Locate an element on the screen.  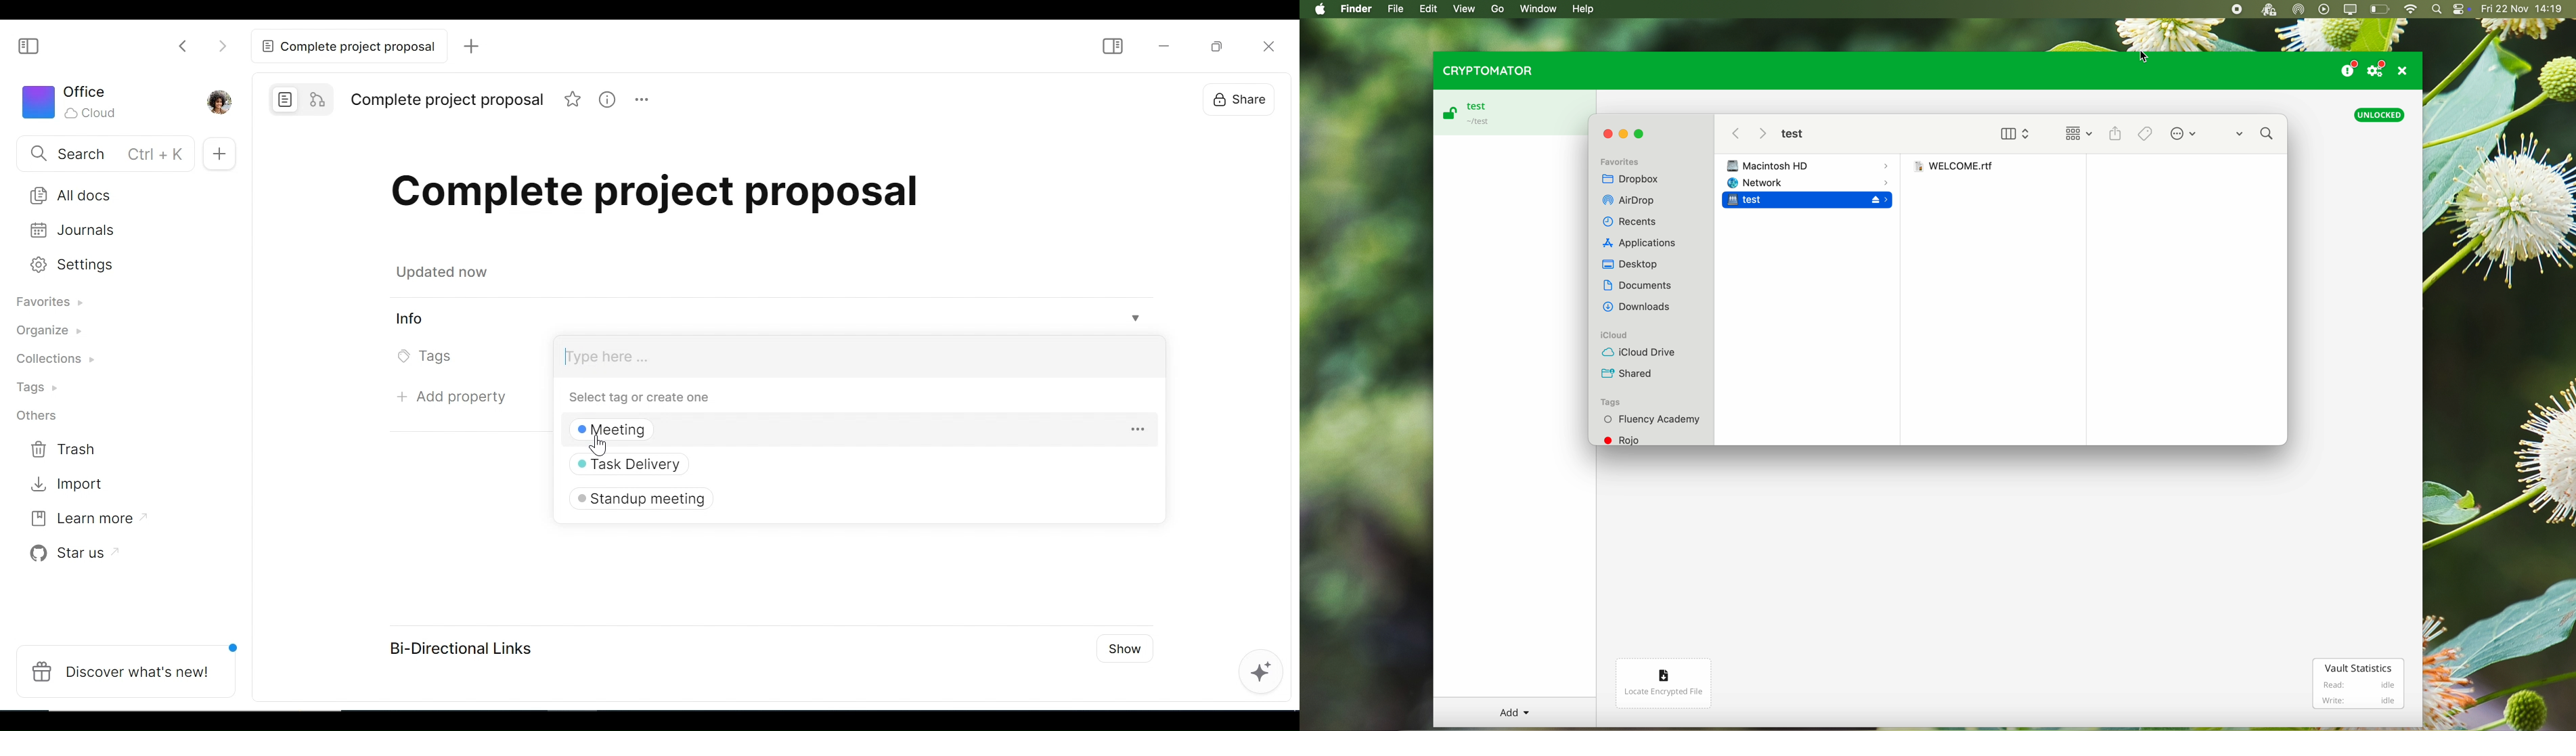
Page is located at coordinates (285, 99).